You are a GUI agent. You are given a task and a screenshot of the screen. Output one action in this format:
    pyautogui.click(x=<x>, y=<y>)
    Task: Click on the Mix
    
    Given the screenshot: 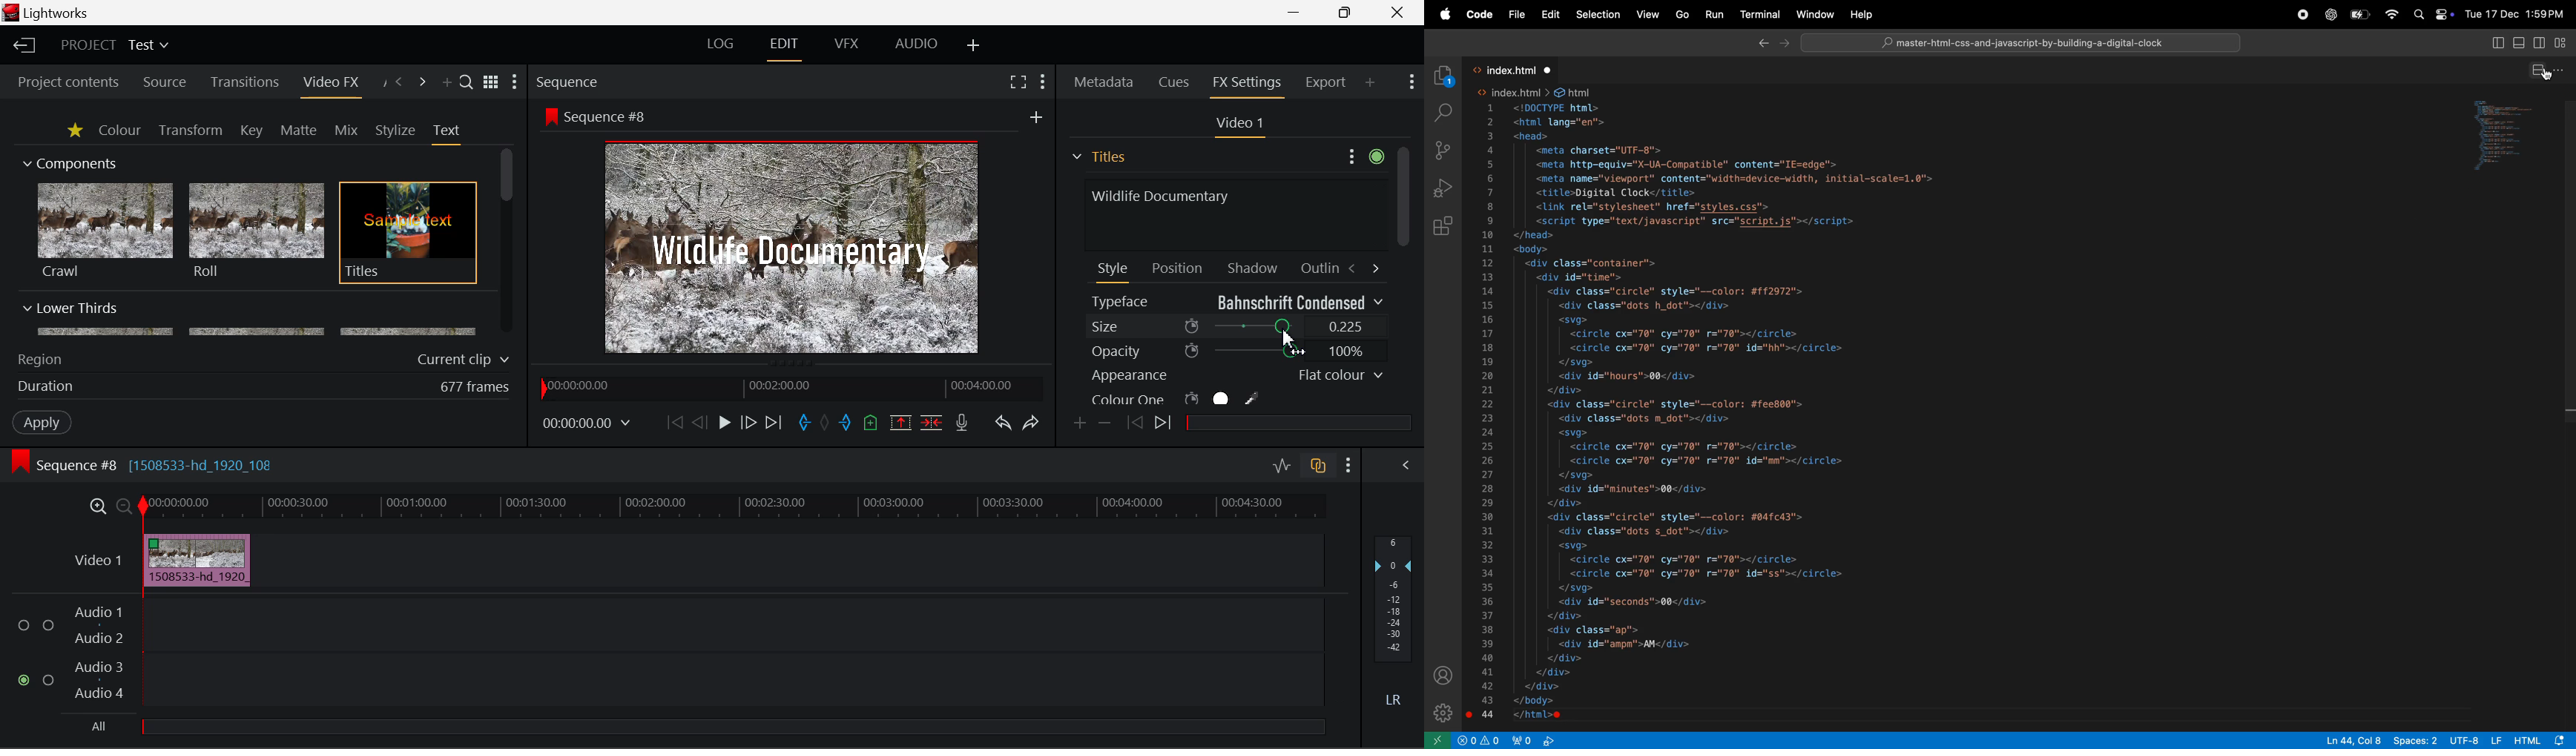 What is the action you would take?
    pyautogui.click(x=346, y=131)
    